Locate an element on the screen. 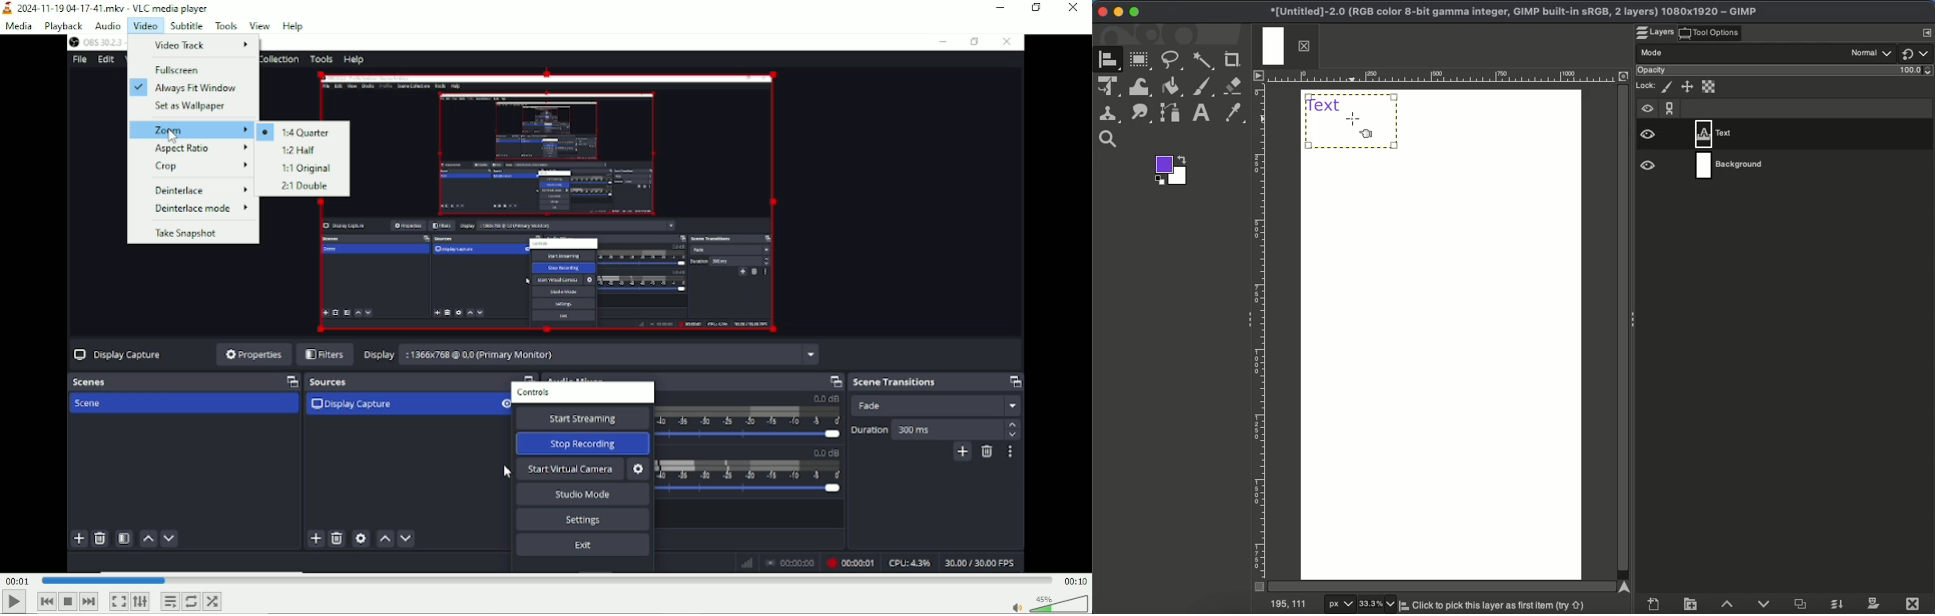 This screenshot has width=1960, height=616. Deinterlace mode is located at coordinates (200, 208).